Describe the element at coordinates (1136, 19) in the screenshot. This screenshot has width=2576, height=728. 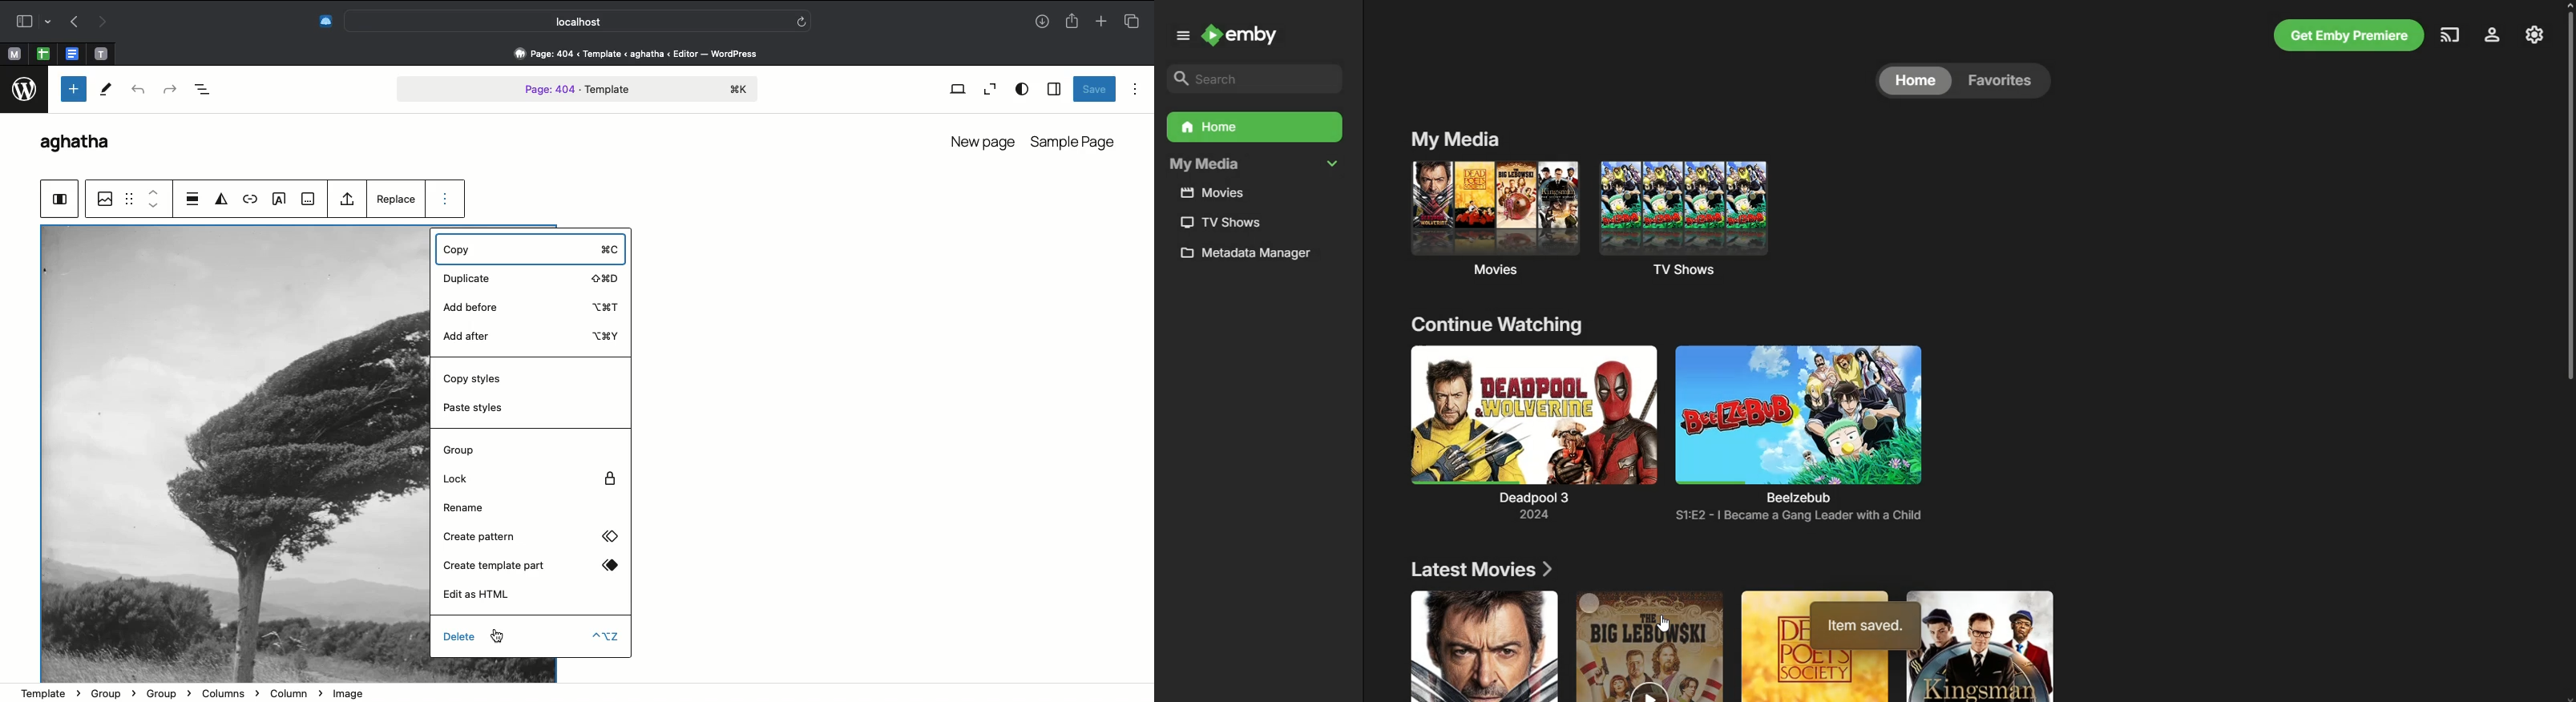
I see `Tabs` at that location.